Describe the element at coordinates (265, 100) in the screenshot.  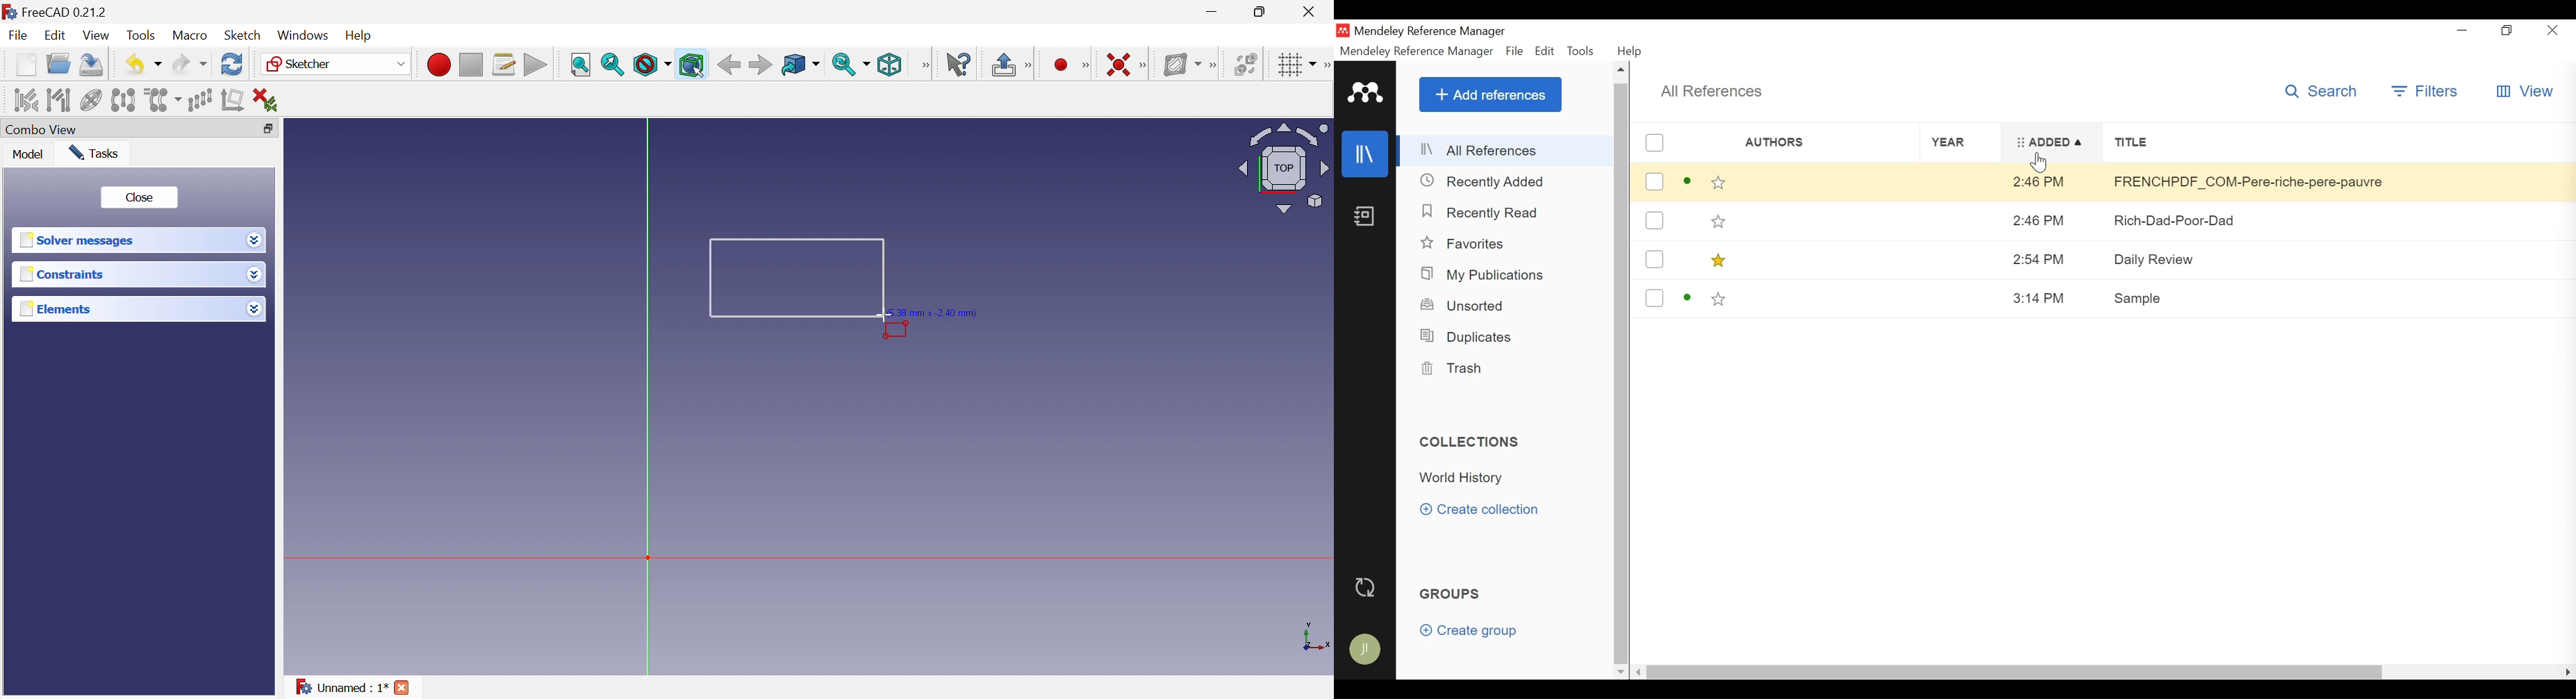
I see `Delete all constraints` at that location.